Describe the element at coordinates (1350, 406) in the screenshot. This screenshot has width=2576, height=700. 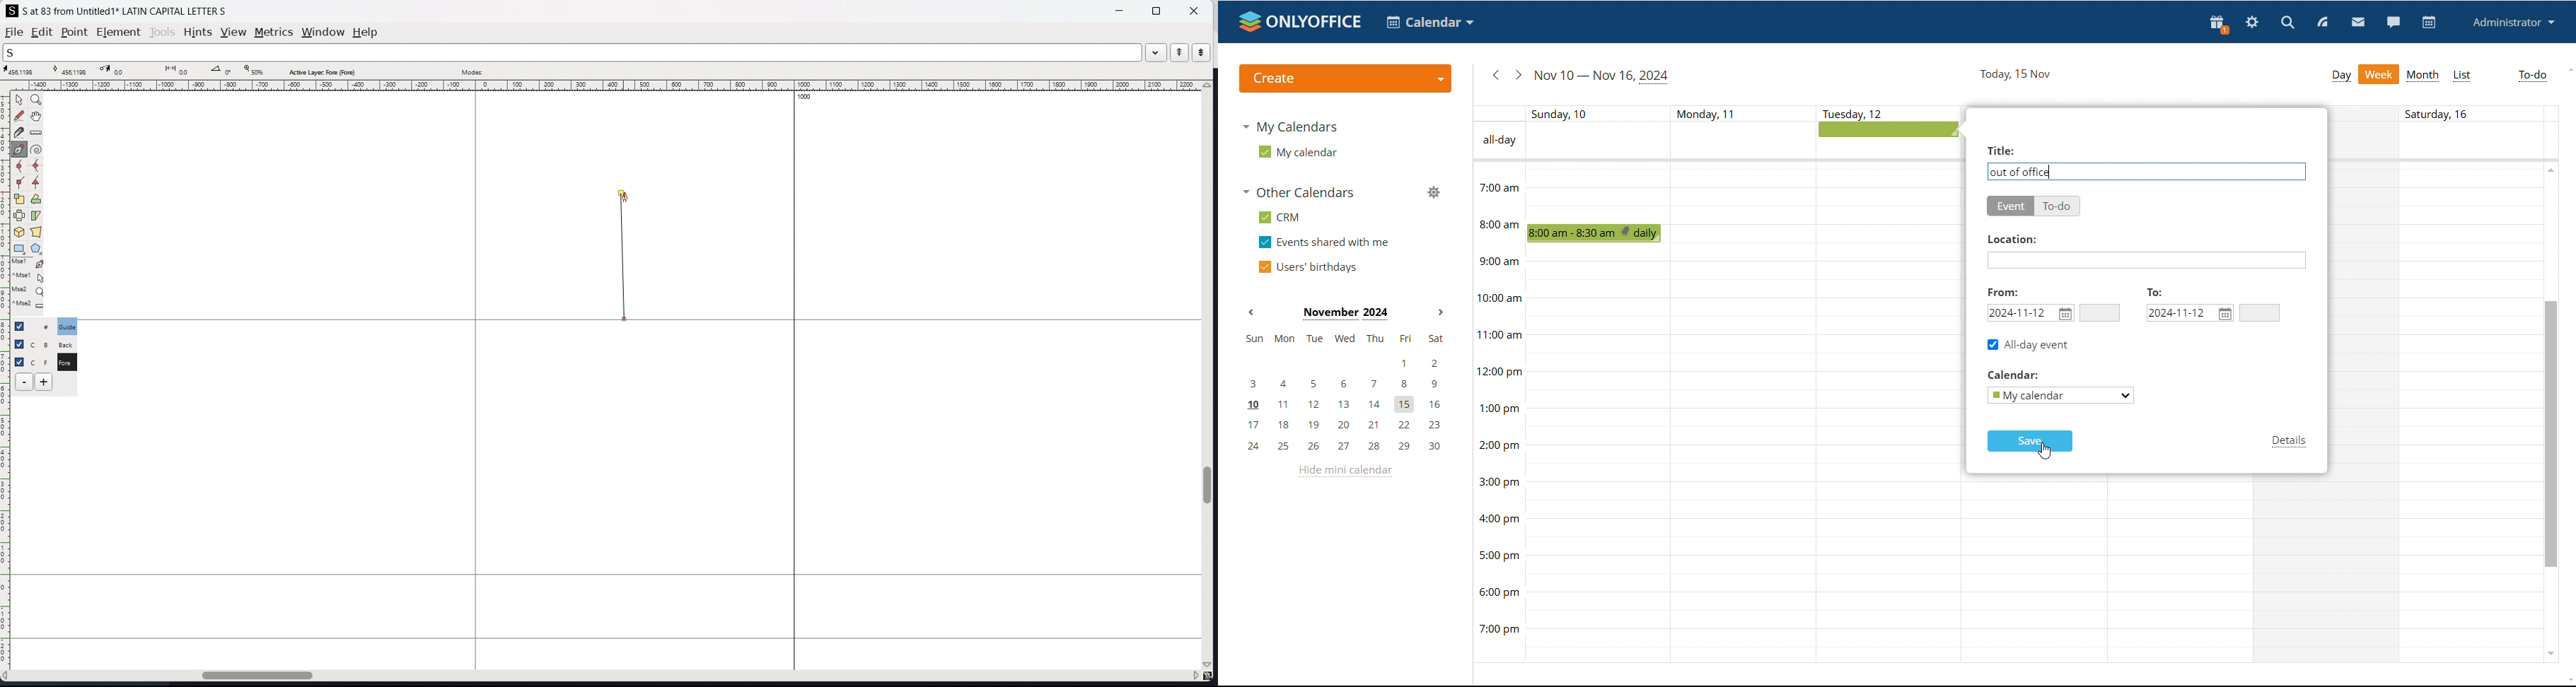
I see `10, 11, 12, 13, 14, 15, 16` at that location.